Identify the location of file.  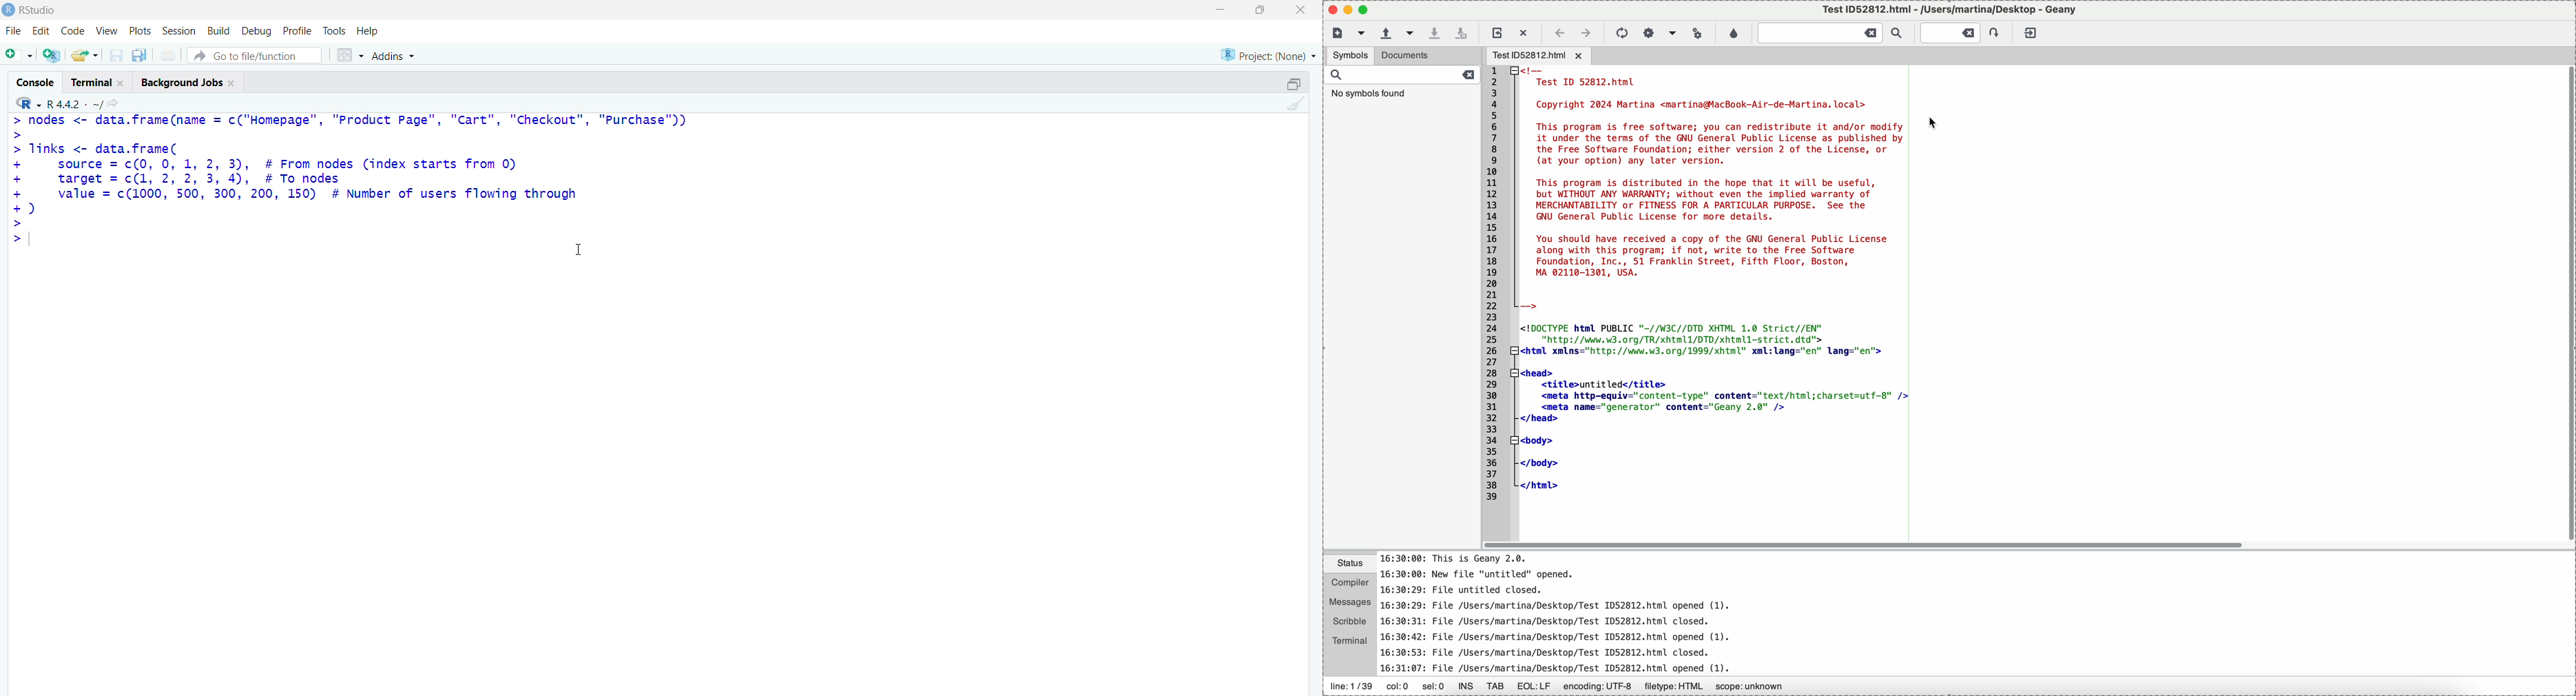
(13, 28).